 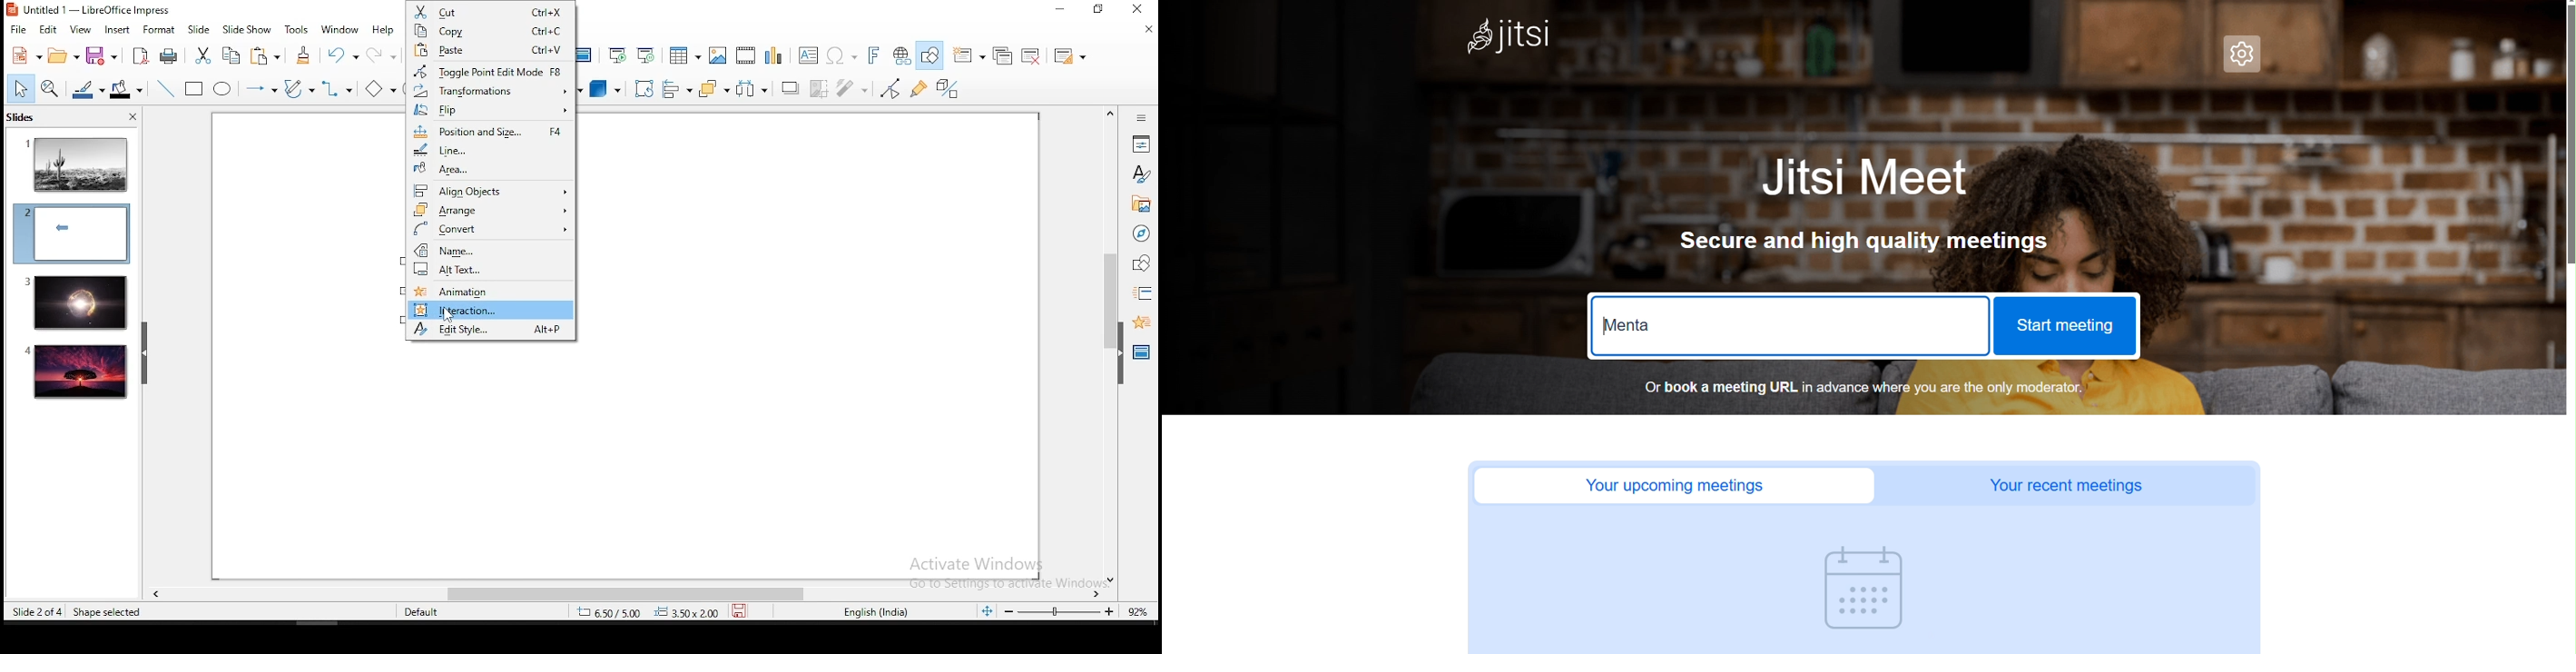 I want to click on tables, so click(x=682, y=55).